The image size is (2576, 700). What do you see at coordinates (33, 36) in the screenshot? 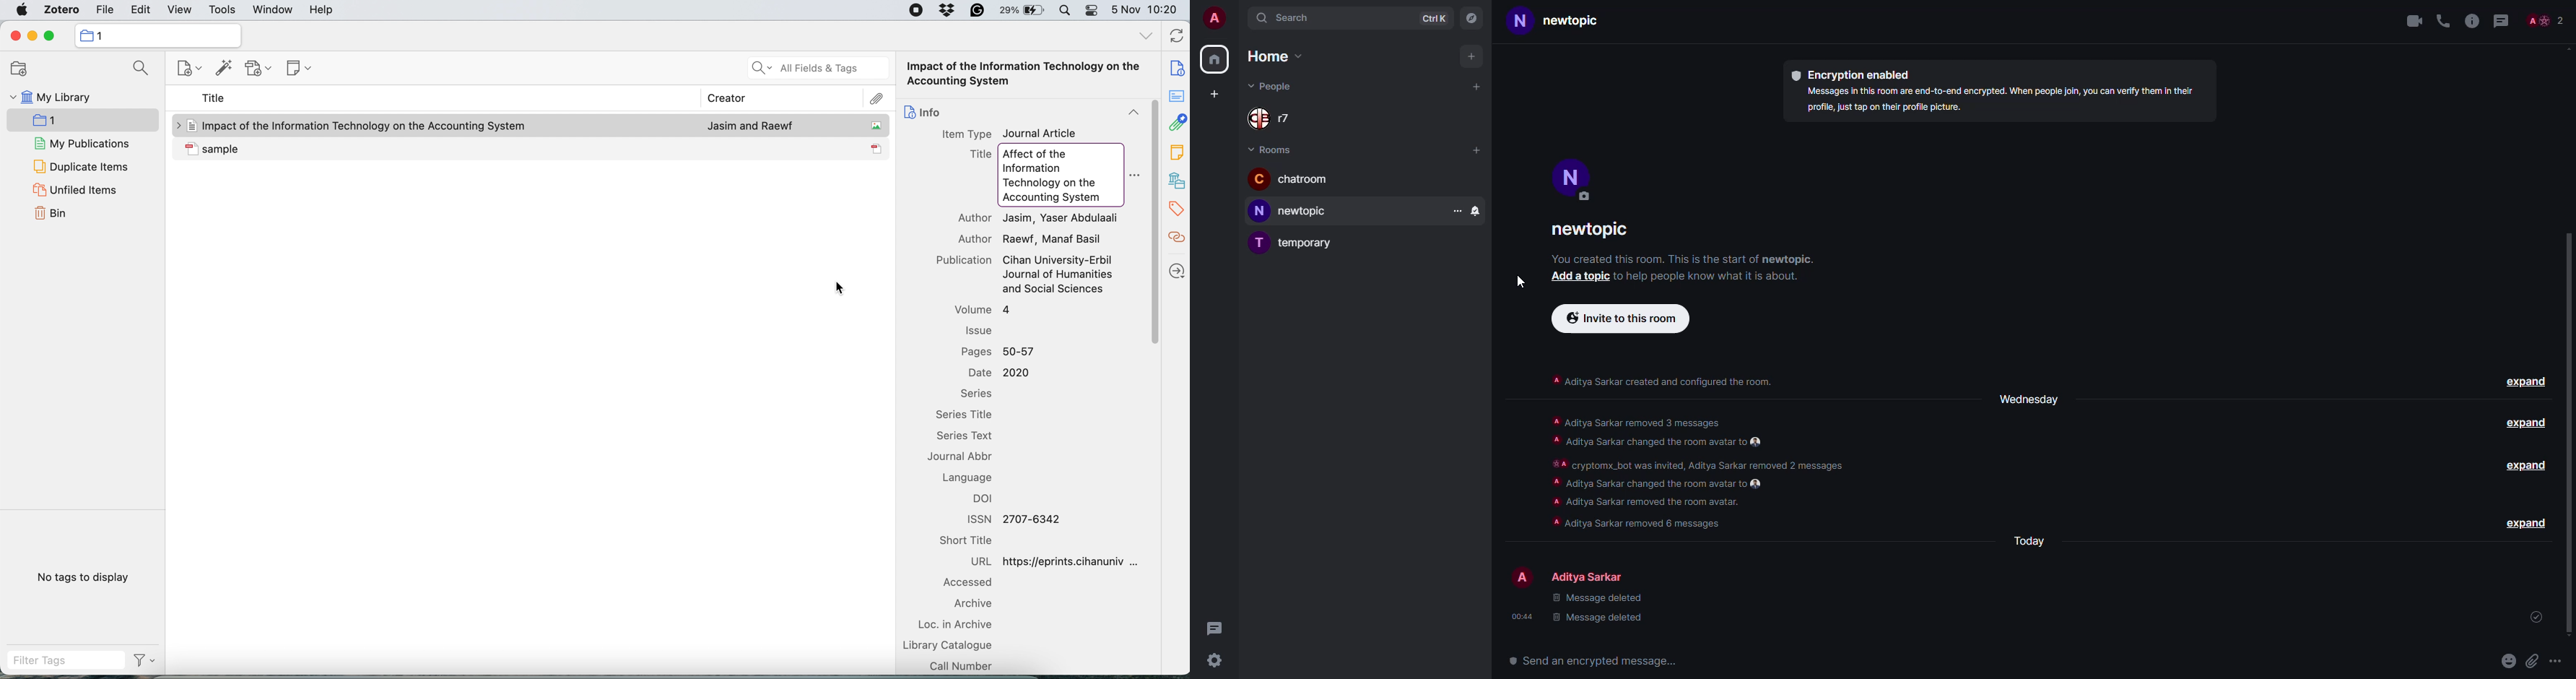
I see `minimise` at bounding box center [33, 36].